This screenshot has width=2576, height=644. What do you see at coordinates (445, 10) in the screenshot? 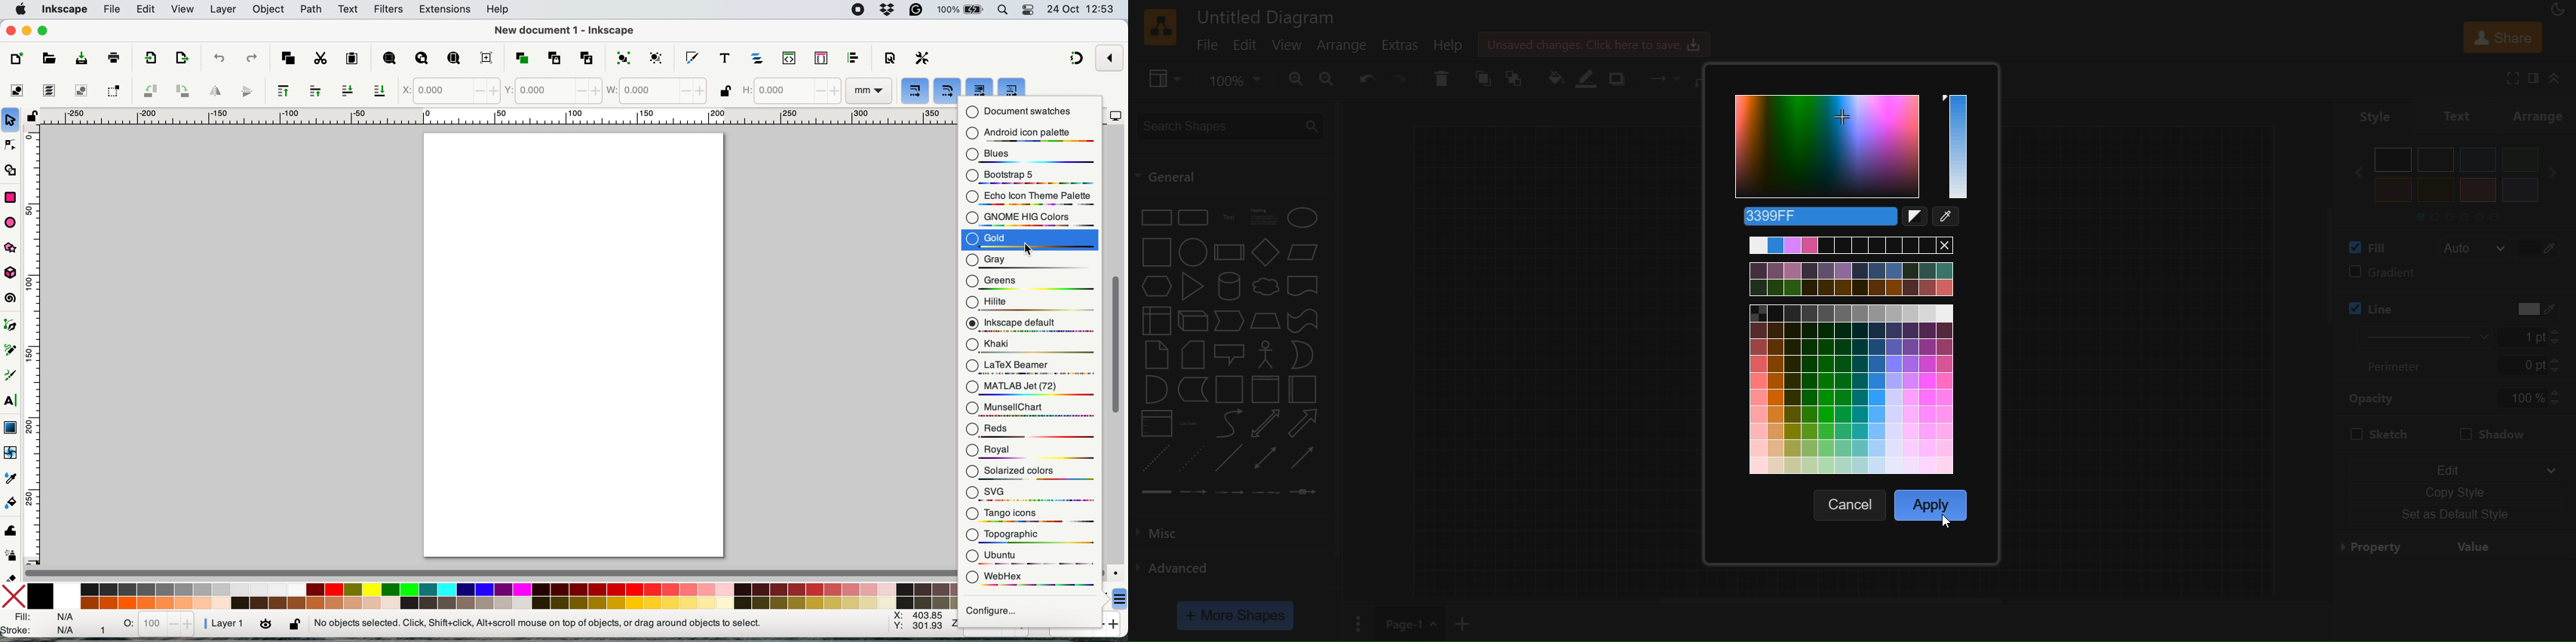
I see `extensions` at bounding box center [445, 10].